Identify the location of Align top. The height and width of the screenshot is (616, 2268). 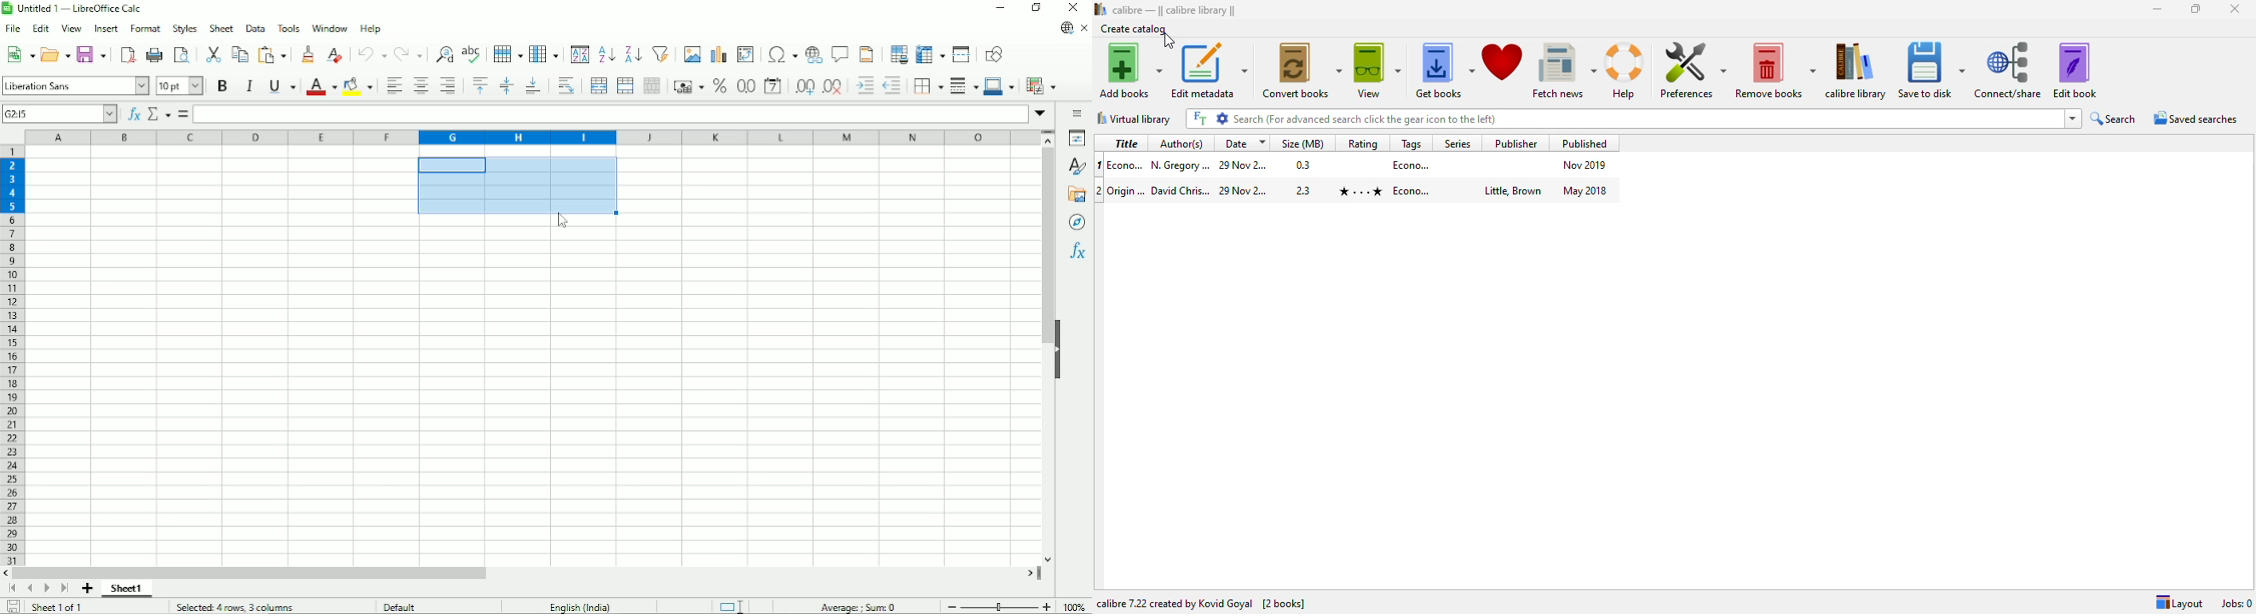
(480, 86).